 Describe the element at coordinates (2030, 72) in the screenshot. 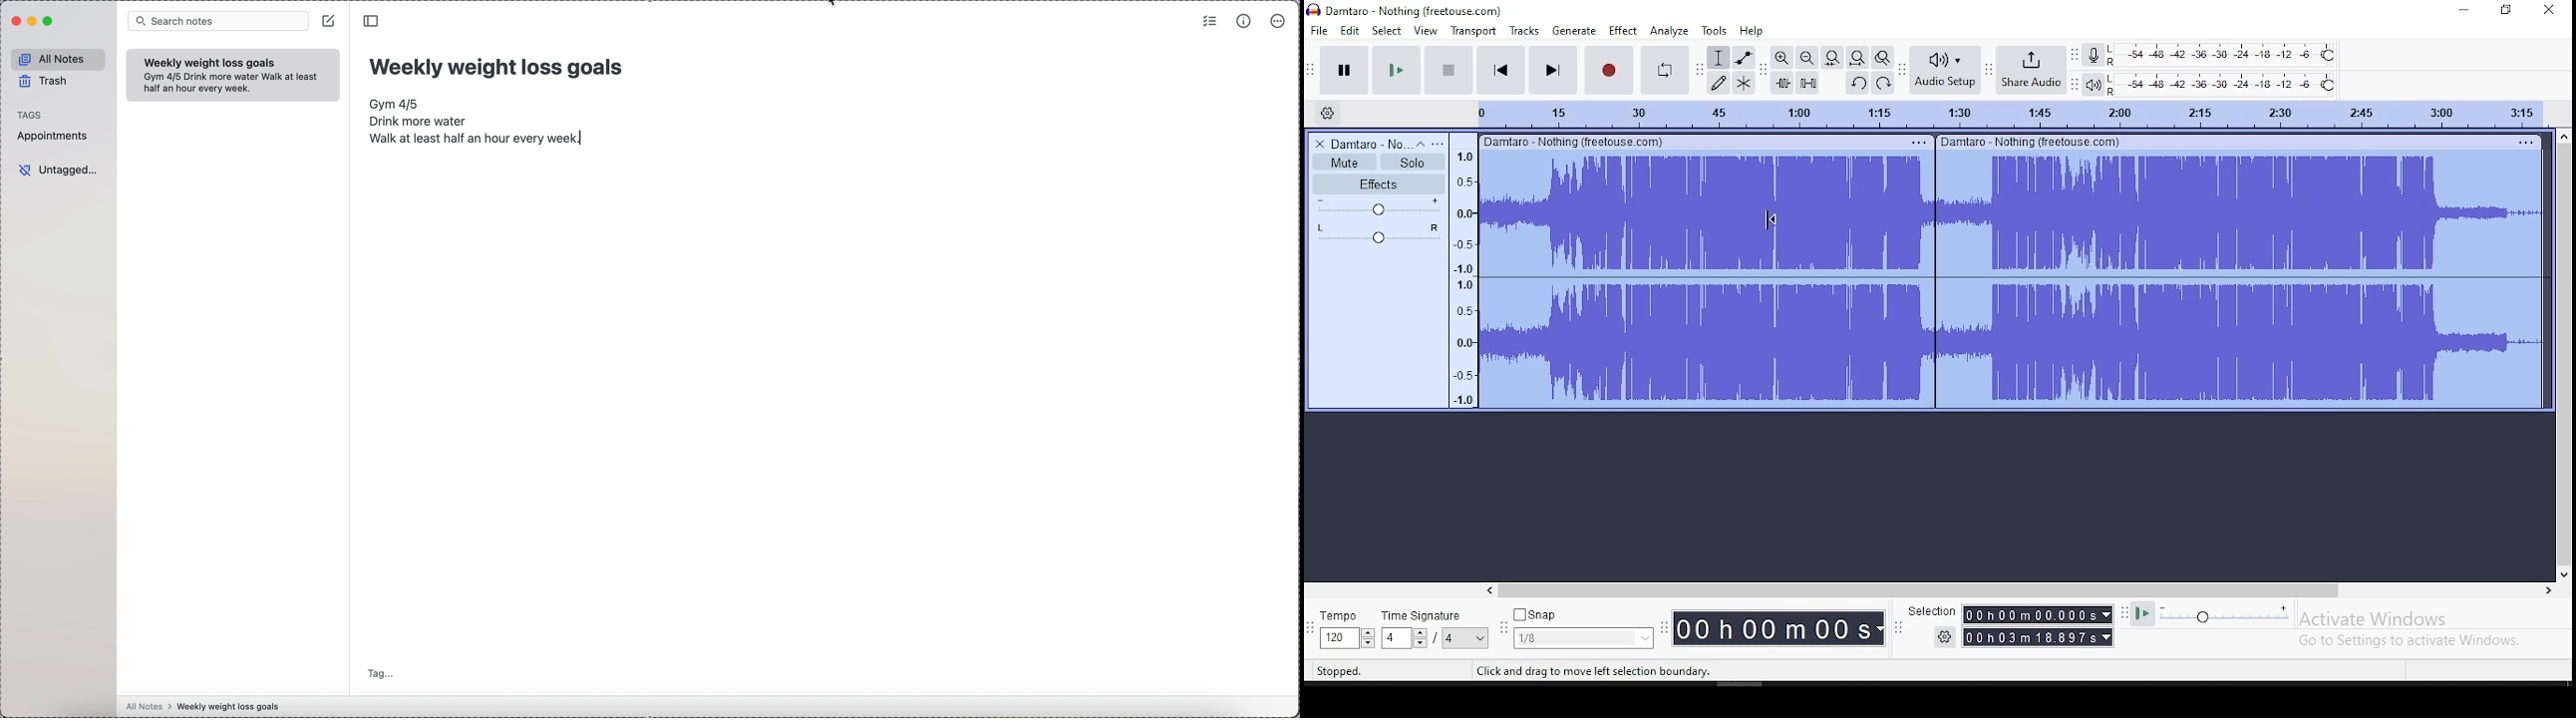

I see `share audio` at that location.